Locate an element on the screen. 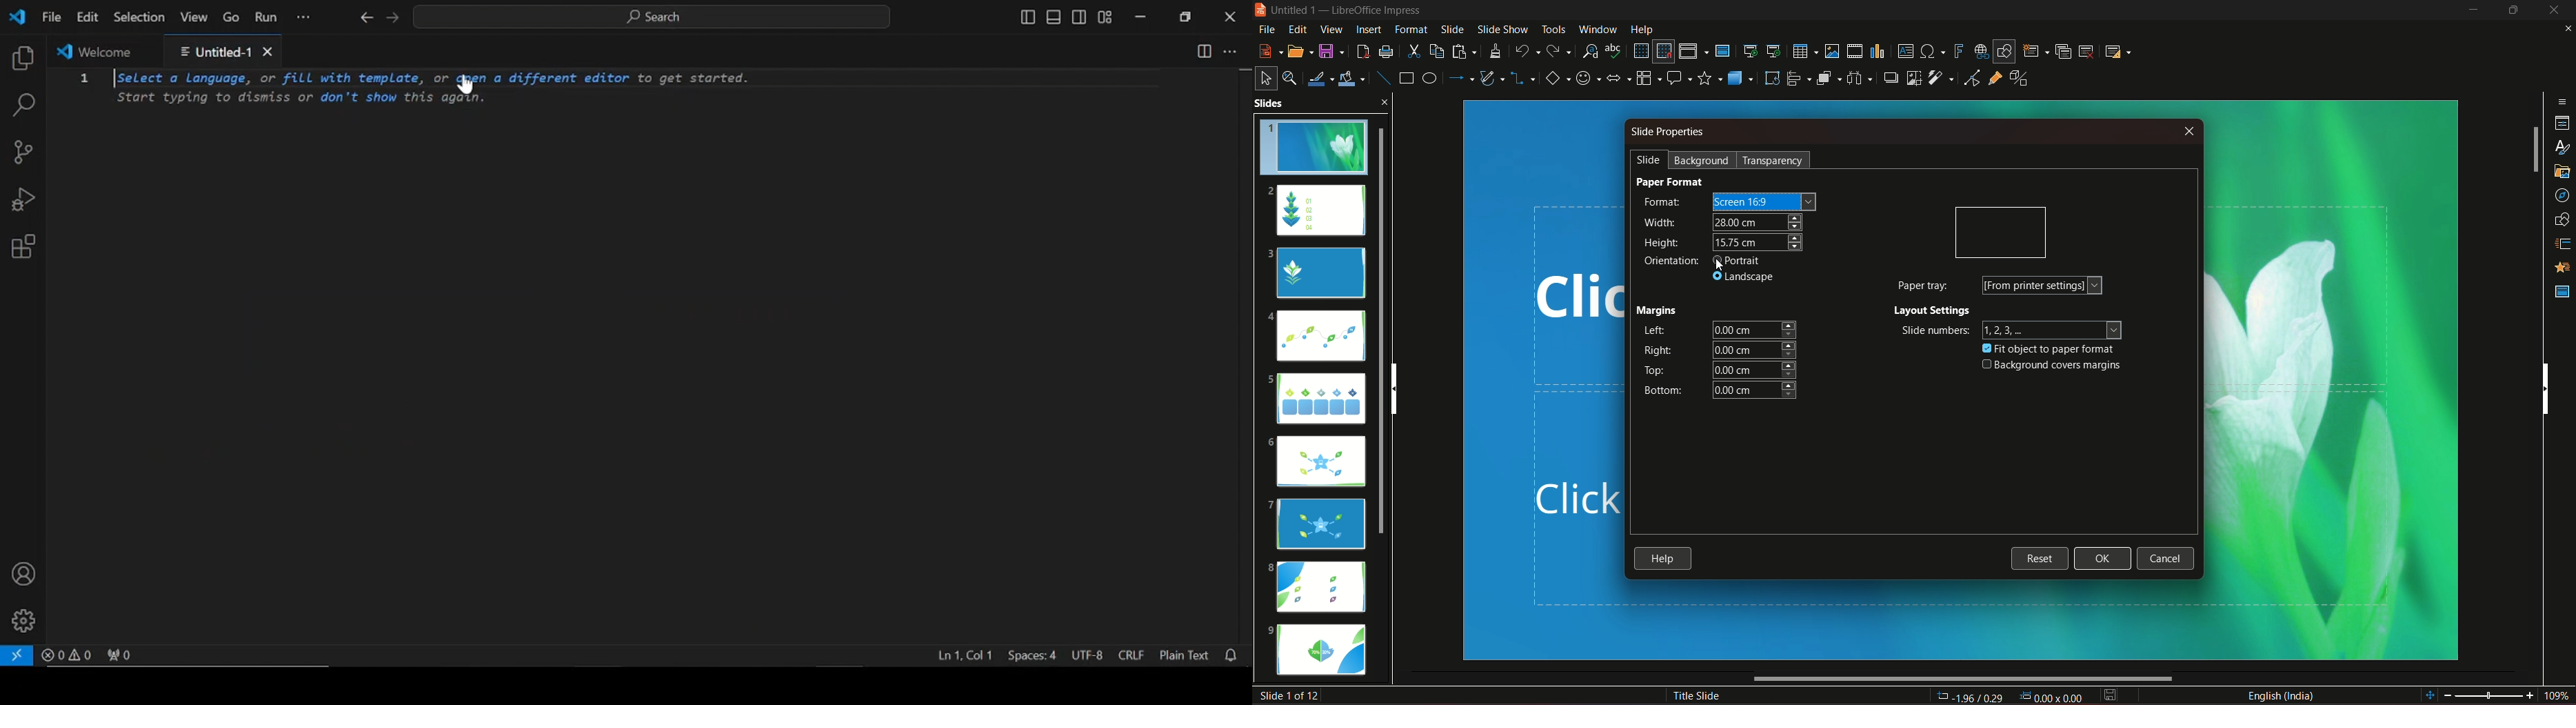 This screenshot has height=728, width=2576. sidebar settings is located at coordinates (2562, 100).